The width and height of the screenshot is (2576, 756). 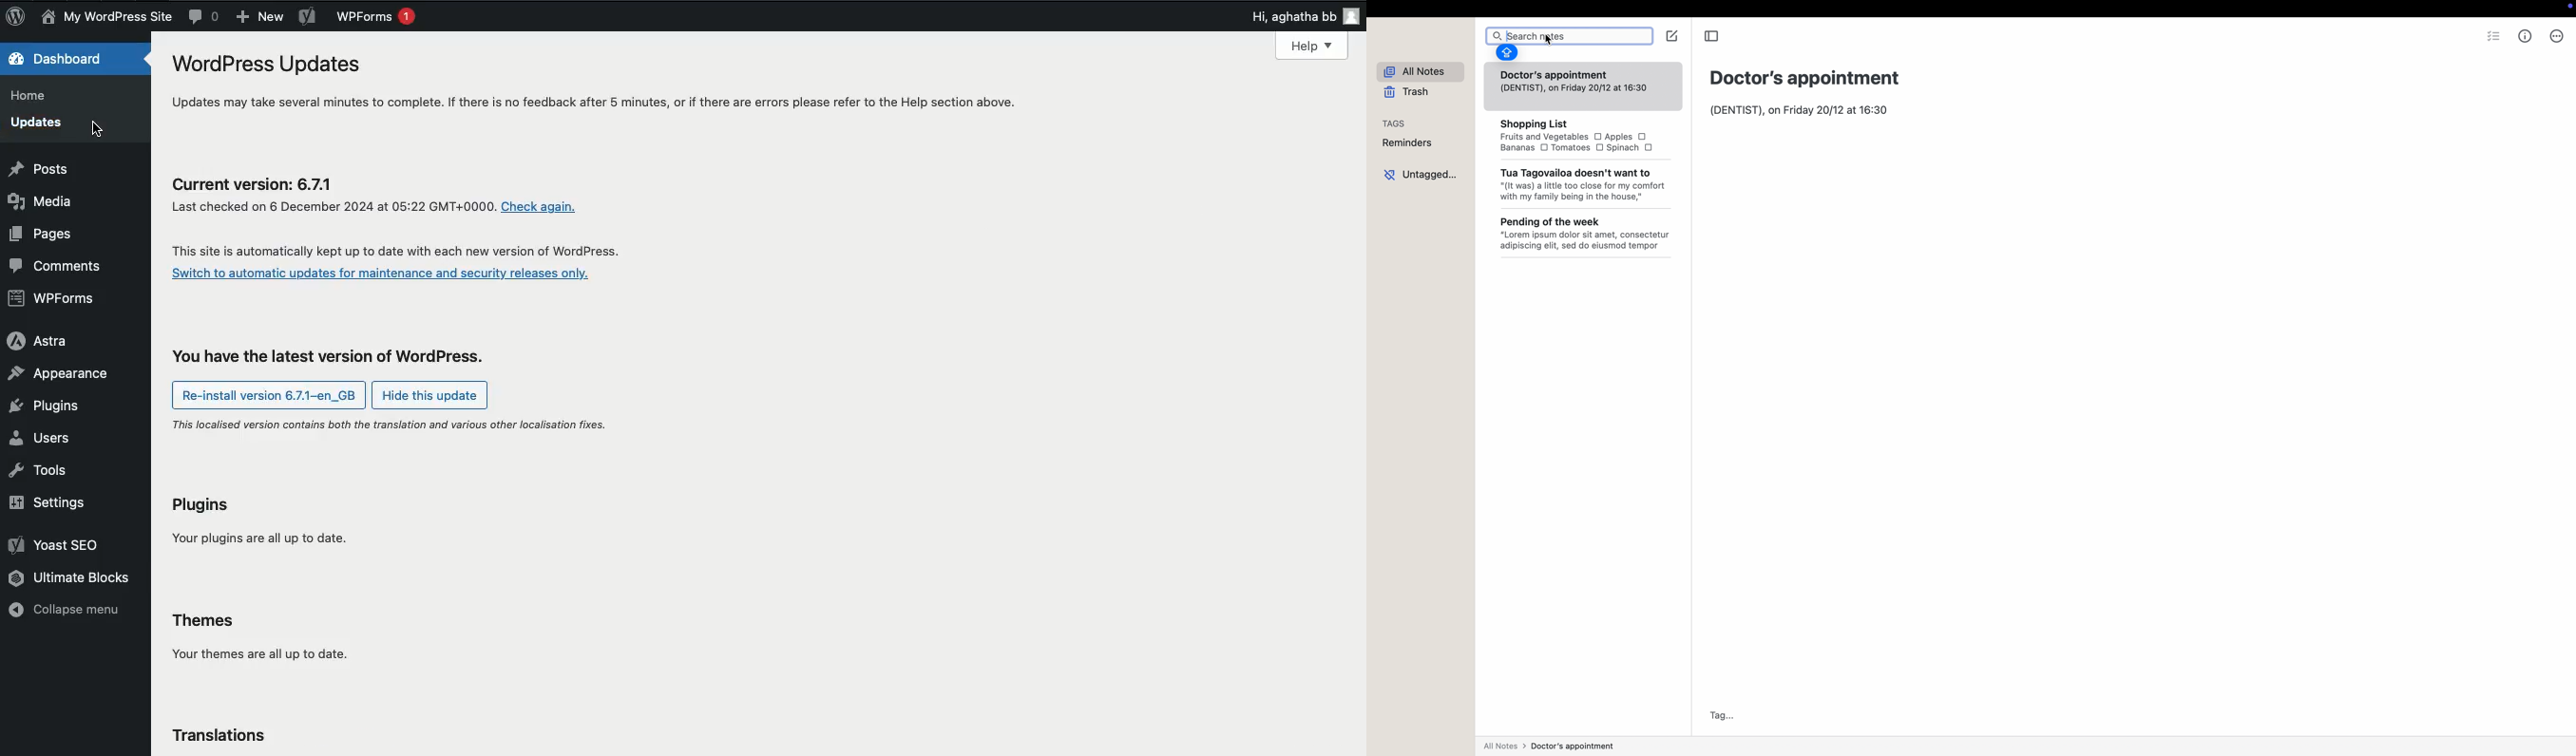 What do you see at coordinates (1576, 136) in the screenshot?
I see `Shopping List Fruits and Vegetables O Apples OBananas O Tomatoes O Spinach O` at bounding box center [1576, 136].